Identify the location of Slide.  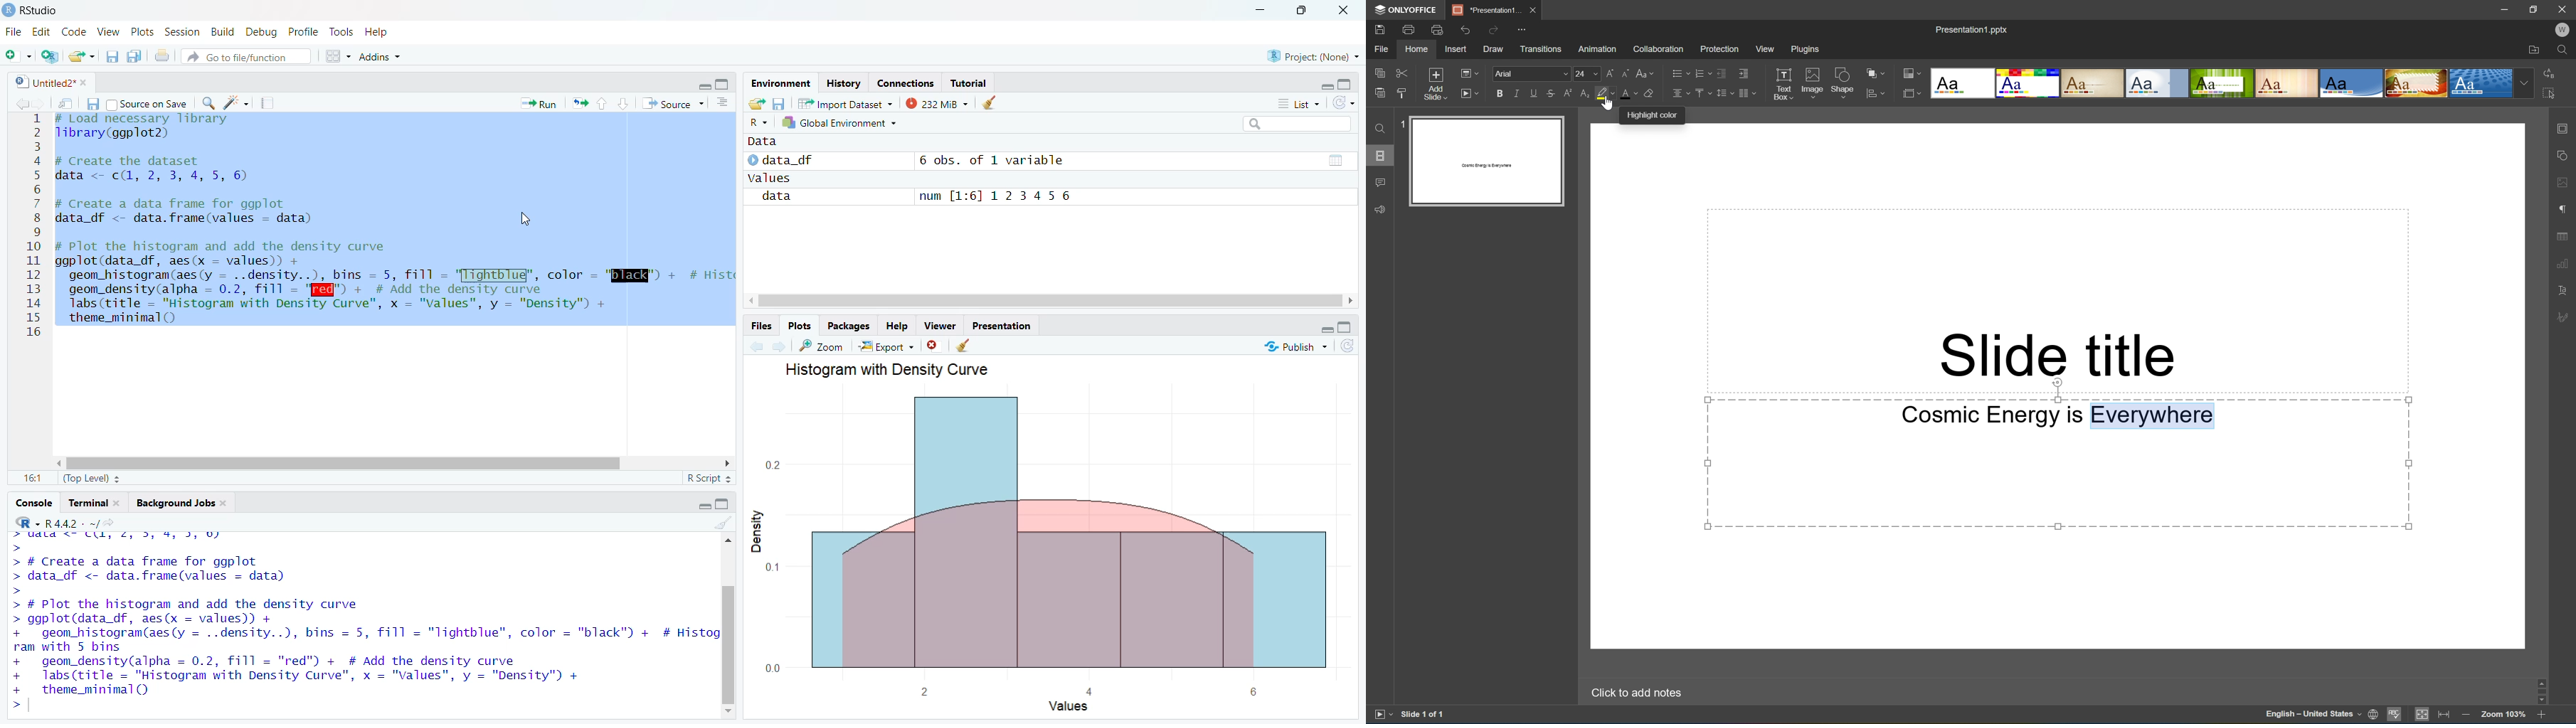
(1486, 161).